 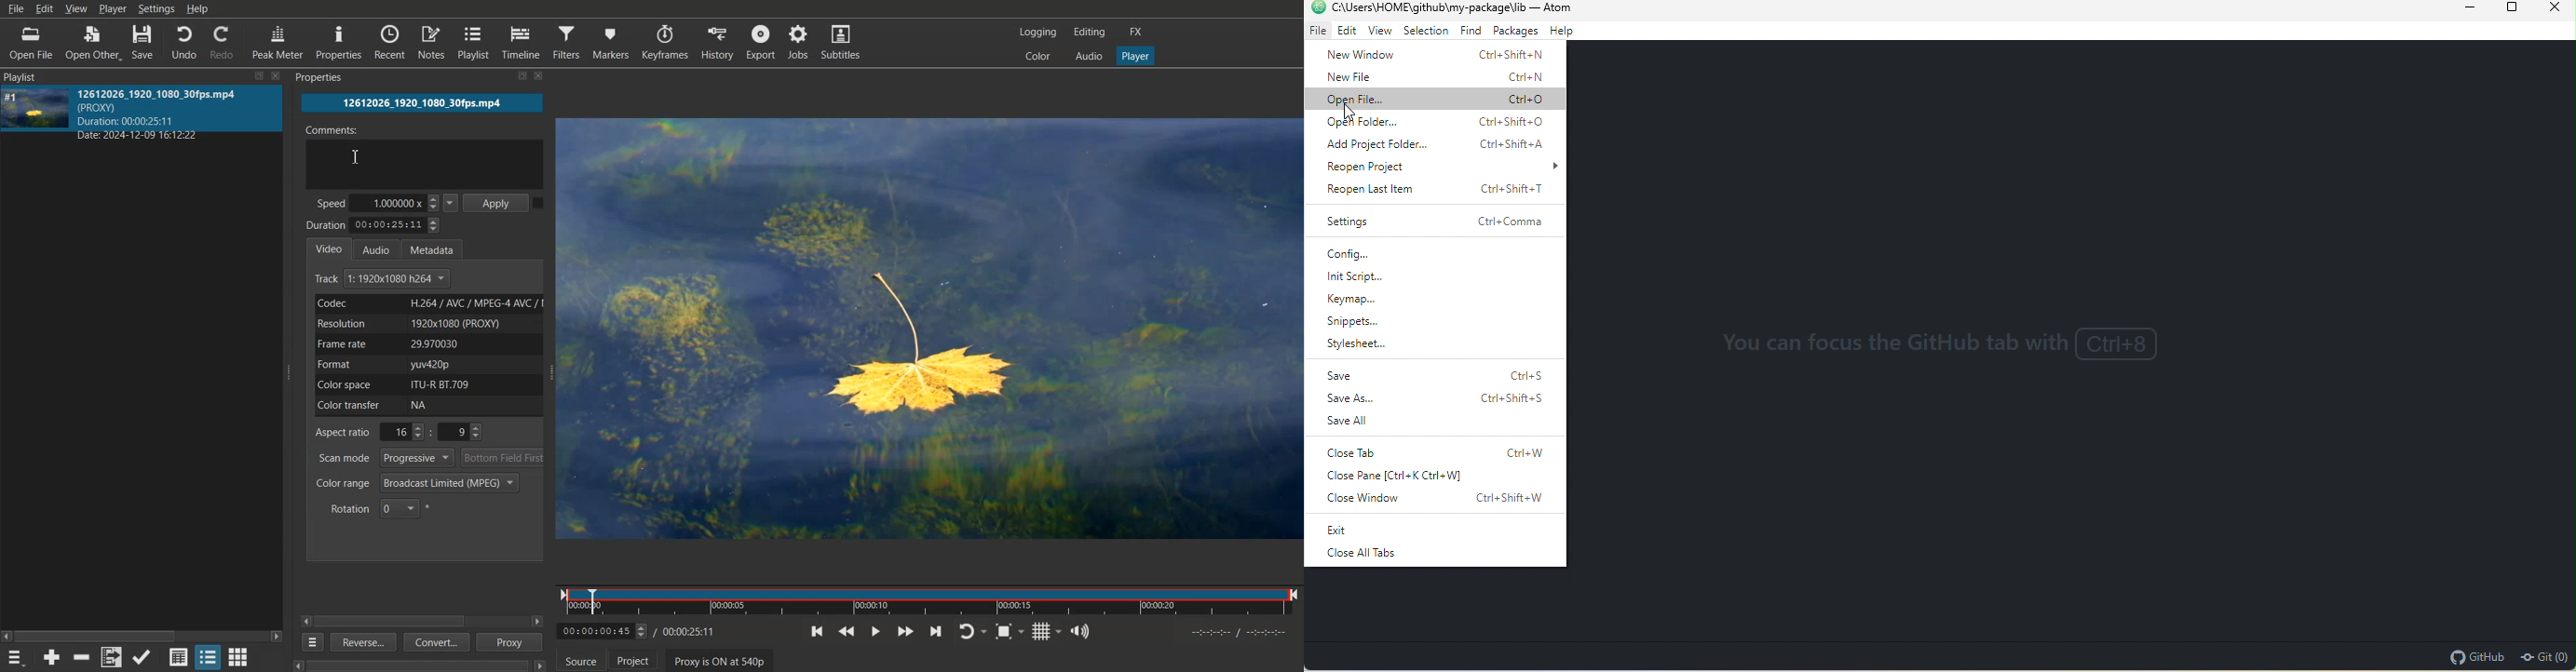 I want to click on Playlist menu, so click(x=18, y=657).